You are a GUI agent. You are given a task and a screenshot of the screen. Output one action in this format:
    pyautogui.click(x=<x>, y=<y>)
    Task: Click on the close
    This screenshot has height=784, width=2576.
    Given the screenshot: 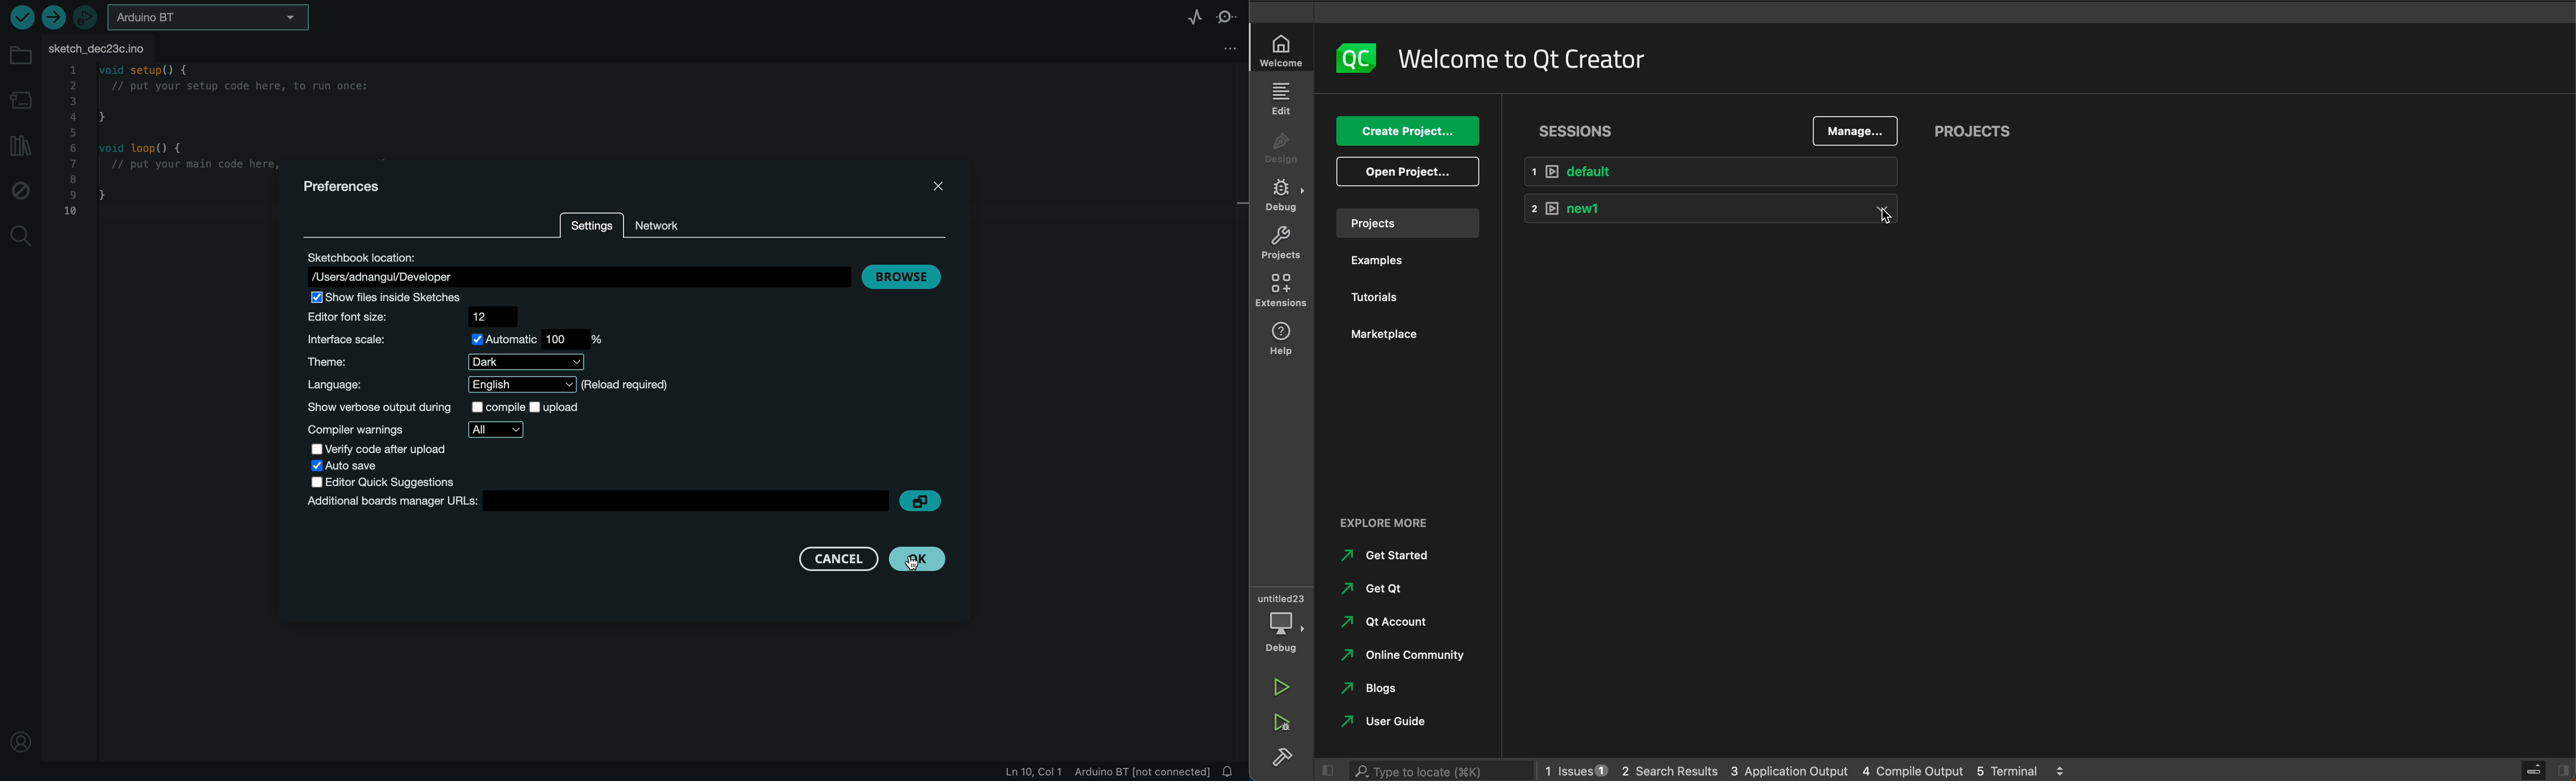 What is the action you would take?
    pyautogui.click(x=935, y=185)
    